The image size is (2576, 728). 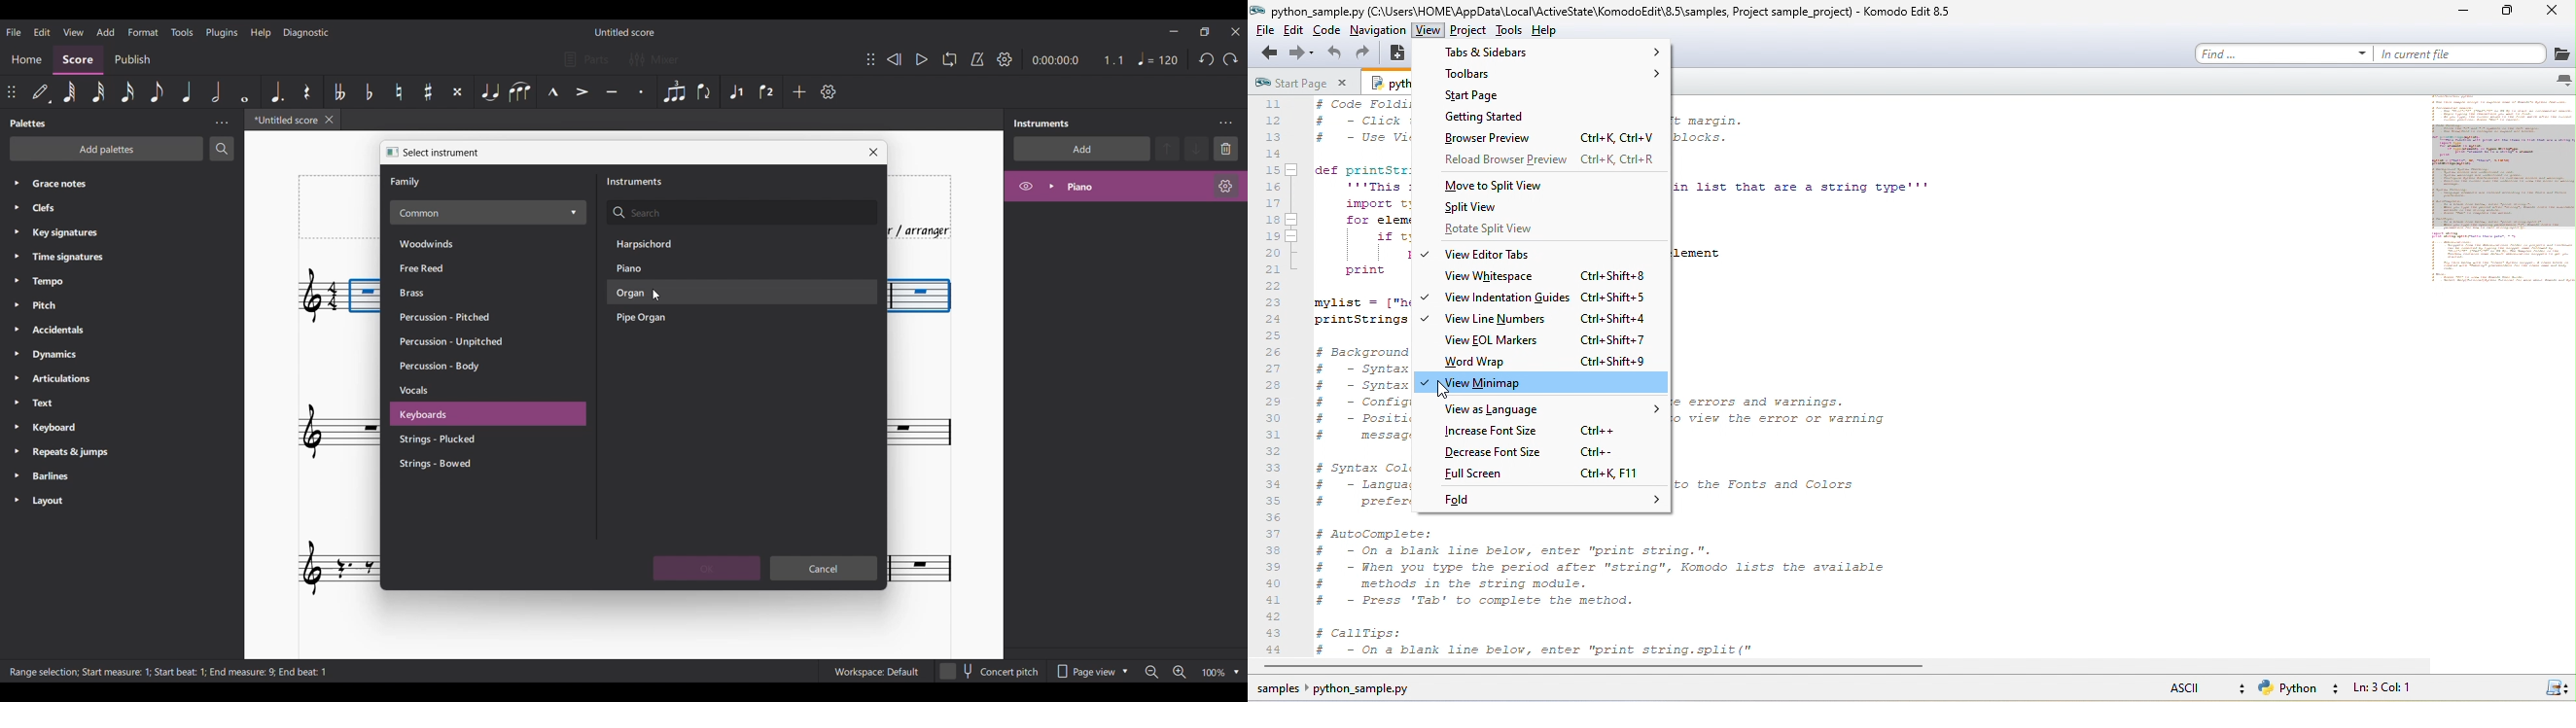 What do you see at coordinates (624, 32) in the screenshot?
I see `Score name` at bounding box center [624, 32].